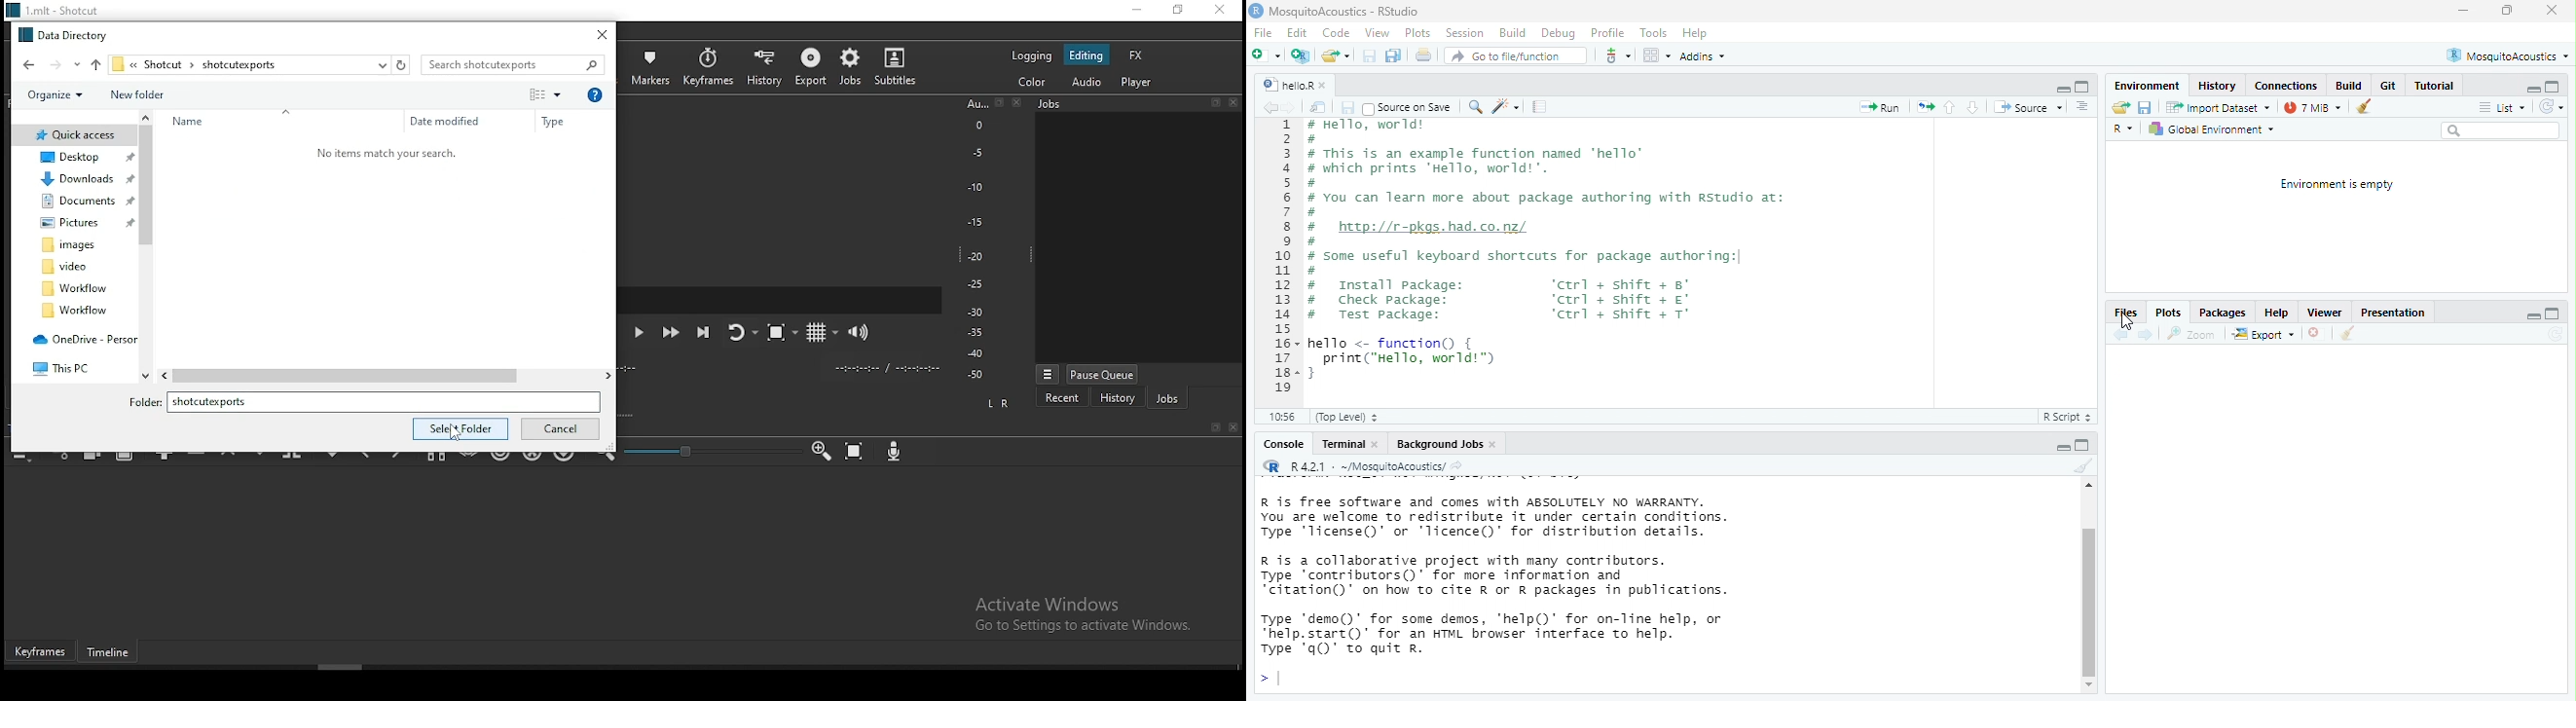 The width and height of the screenshot is (2576, 728). Describe the element at coordinates (2502, 132) in the screenshot. I see `search bar` at that location.